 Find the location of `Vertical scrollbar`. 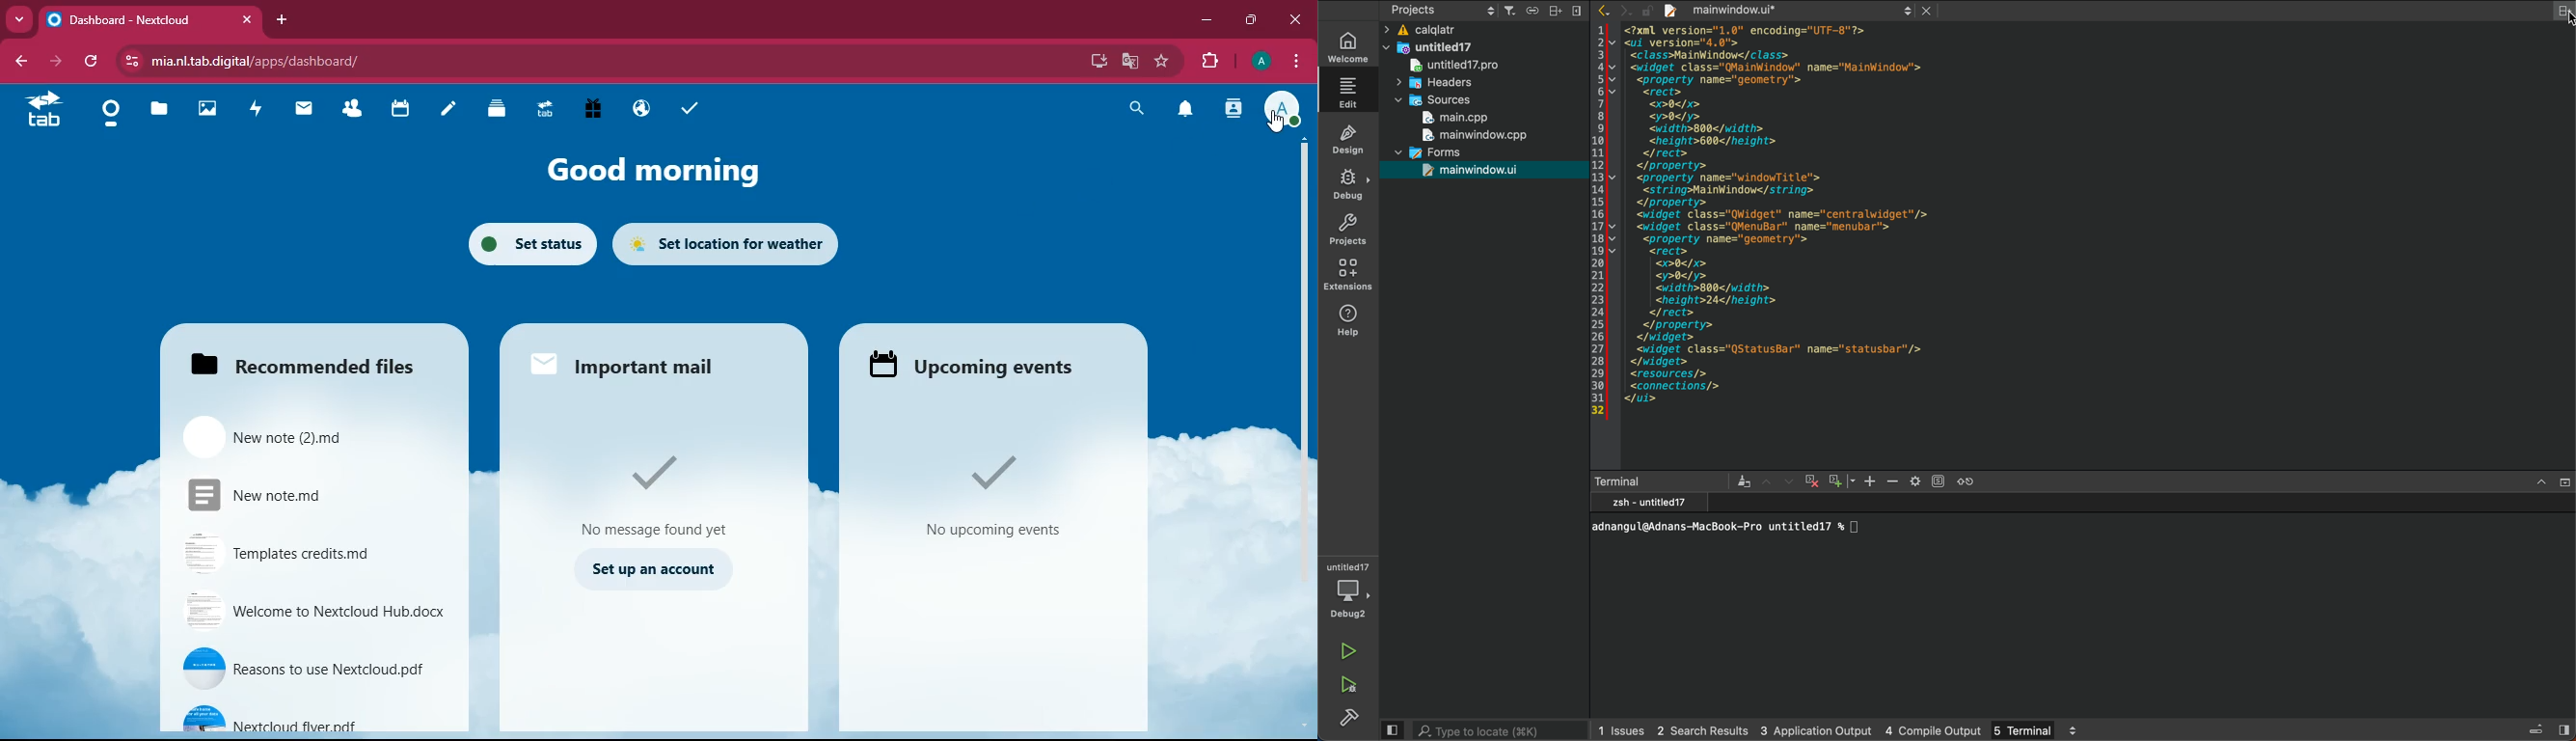

Vertical scrollbar is located at coordinates (1300, 364).